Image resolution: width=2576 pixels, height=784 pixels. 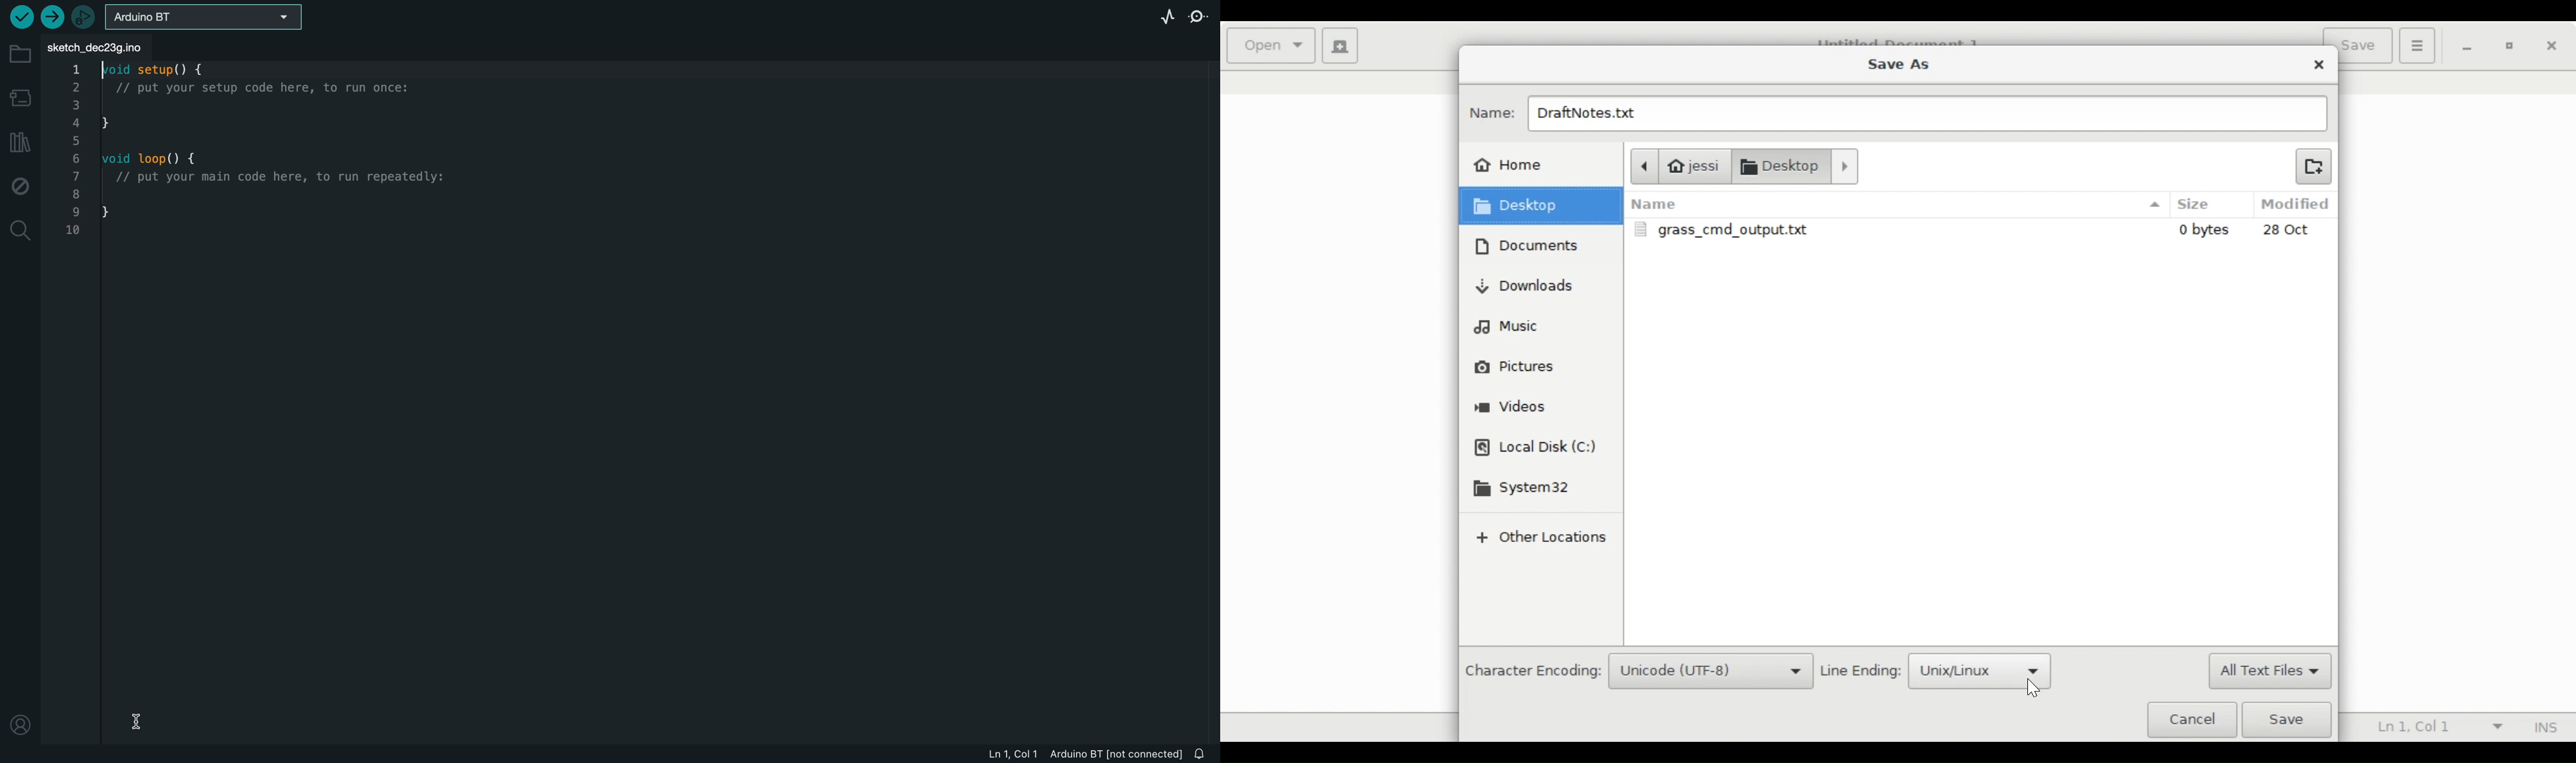 What do you see at coordinates (137, 721) in the screenshot?
I see `cursor` at bounding box center [137, 721].